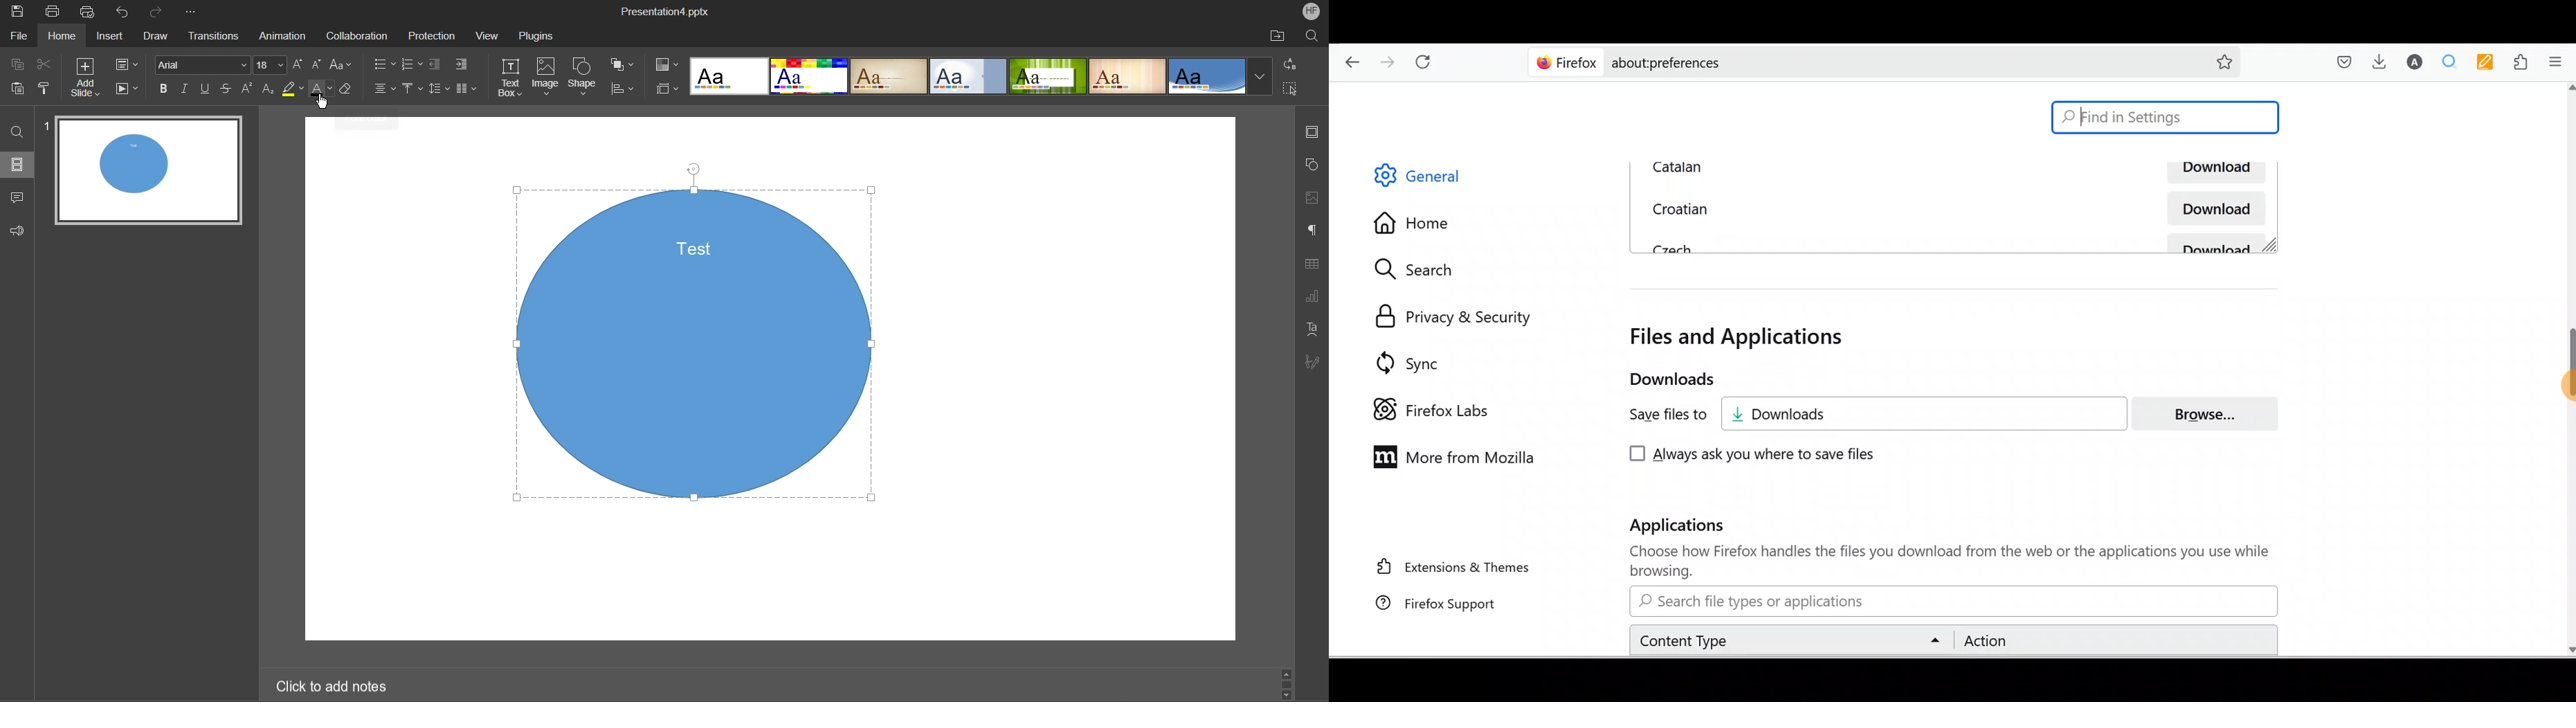 Image resolution: width=2576 pixels, height=728 pixels. Describe the element at coordinates (14, 90) in the screenshot. I see `Paste` at that location.